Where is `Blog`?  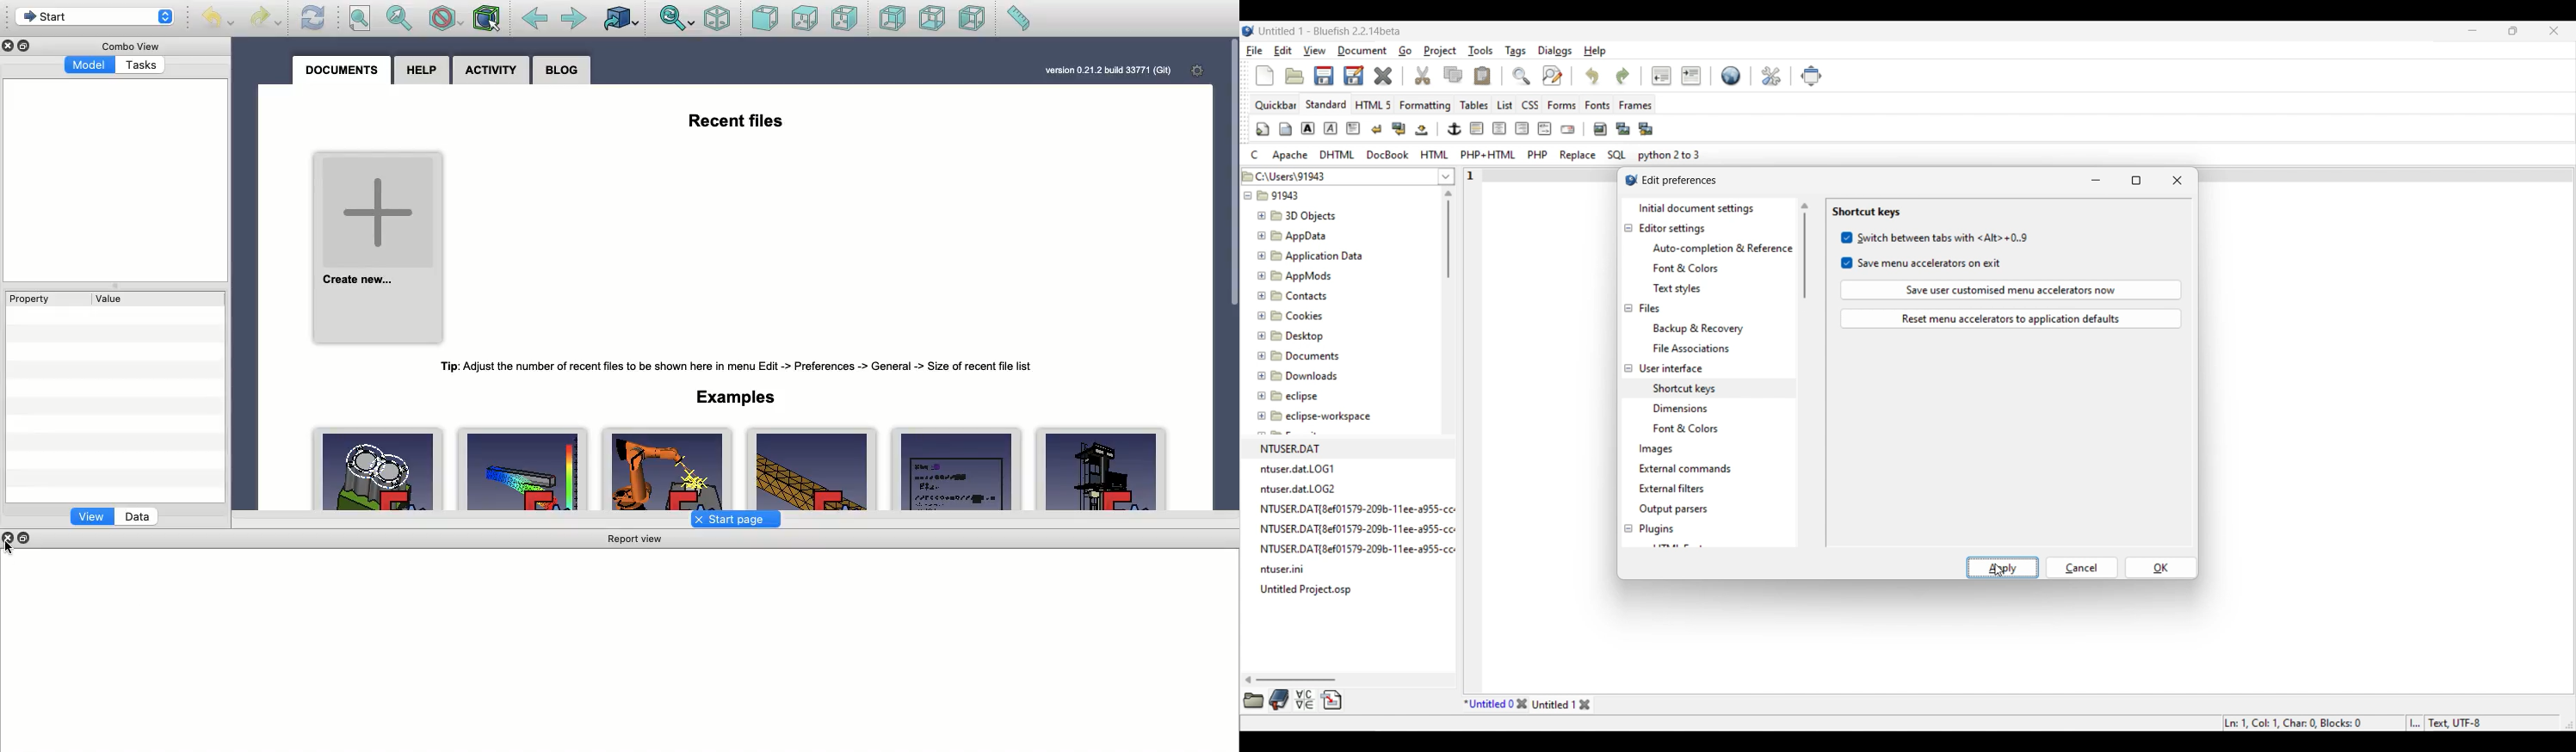
Blog is located at coordinates (562, 70).